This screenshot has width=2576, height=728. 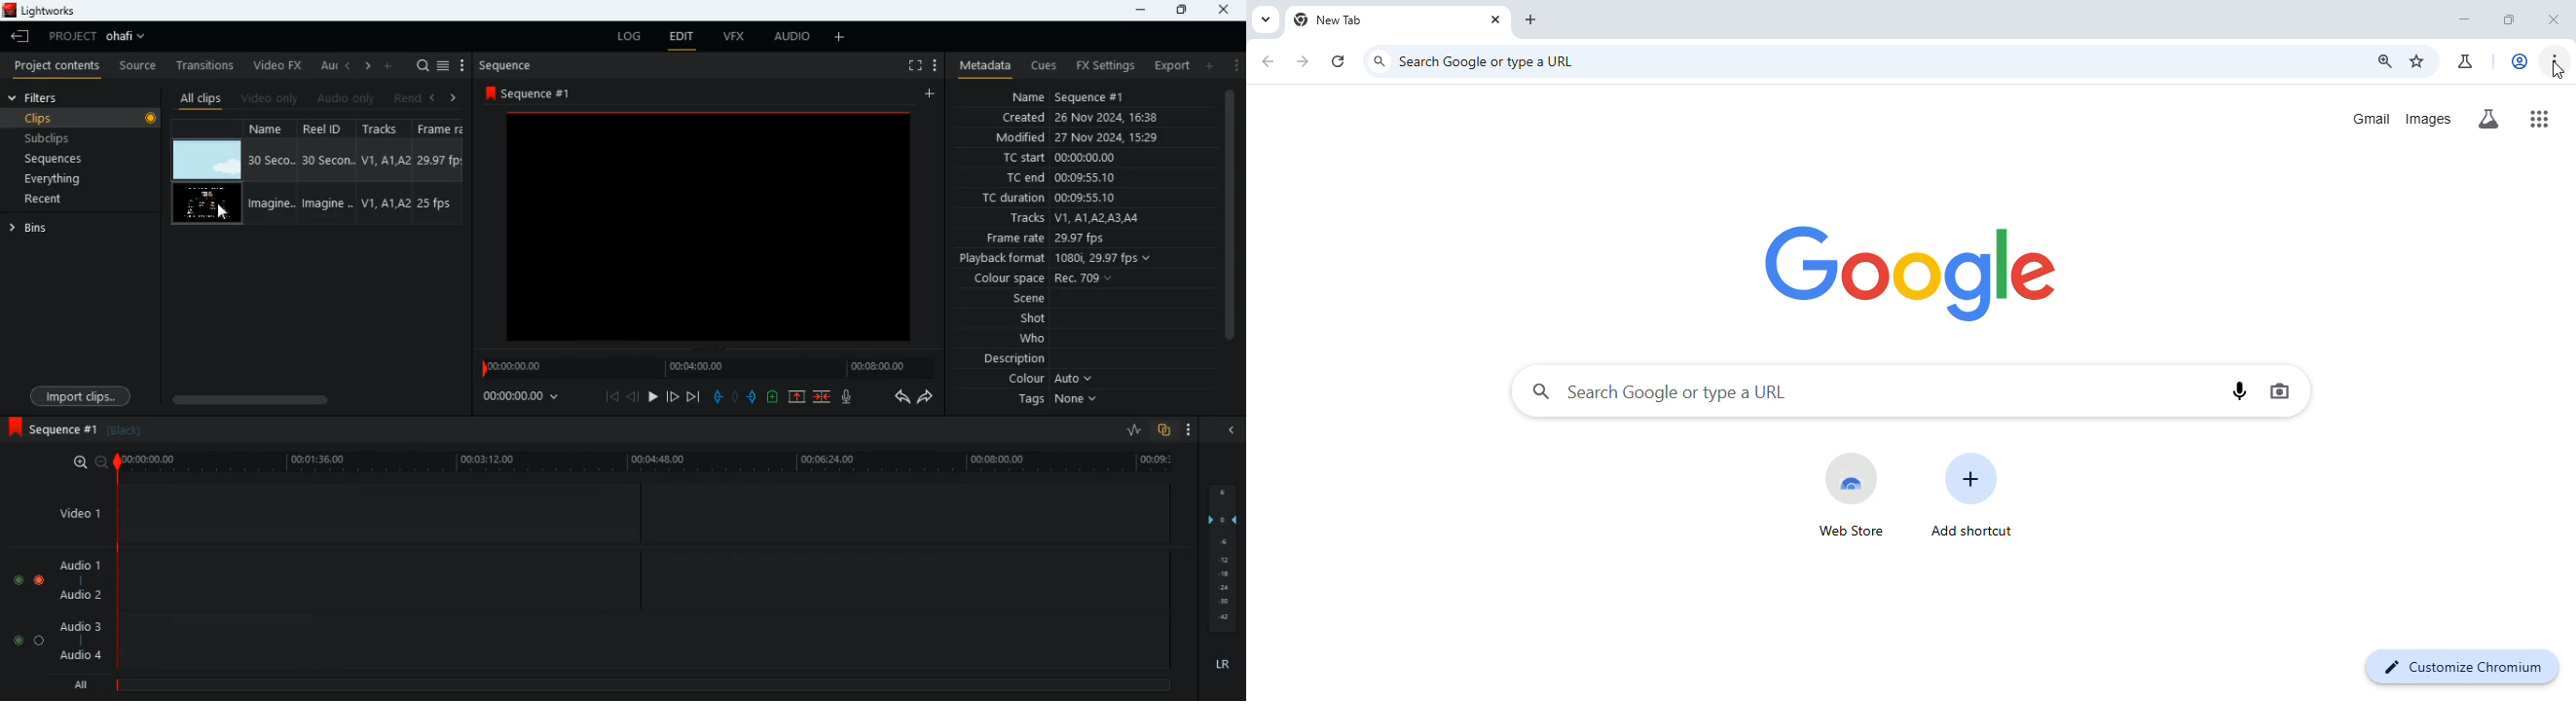 I want to click on cues, so click(x=1044, y=65).